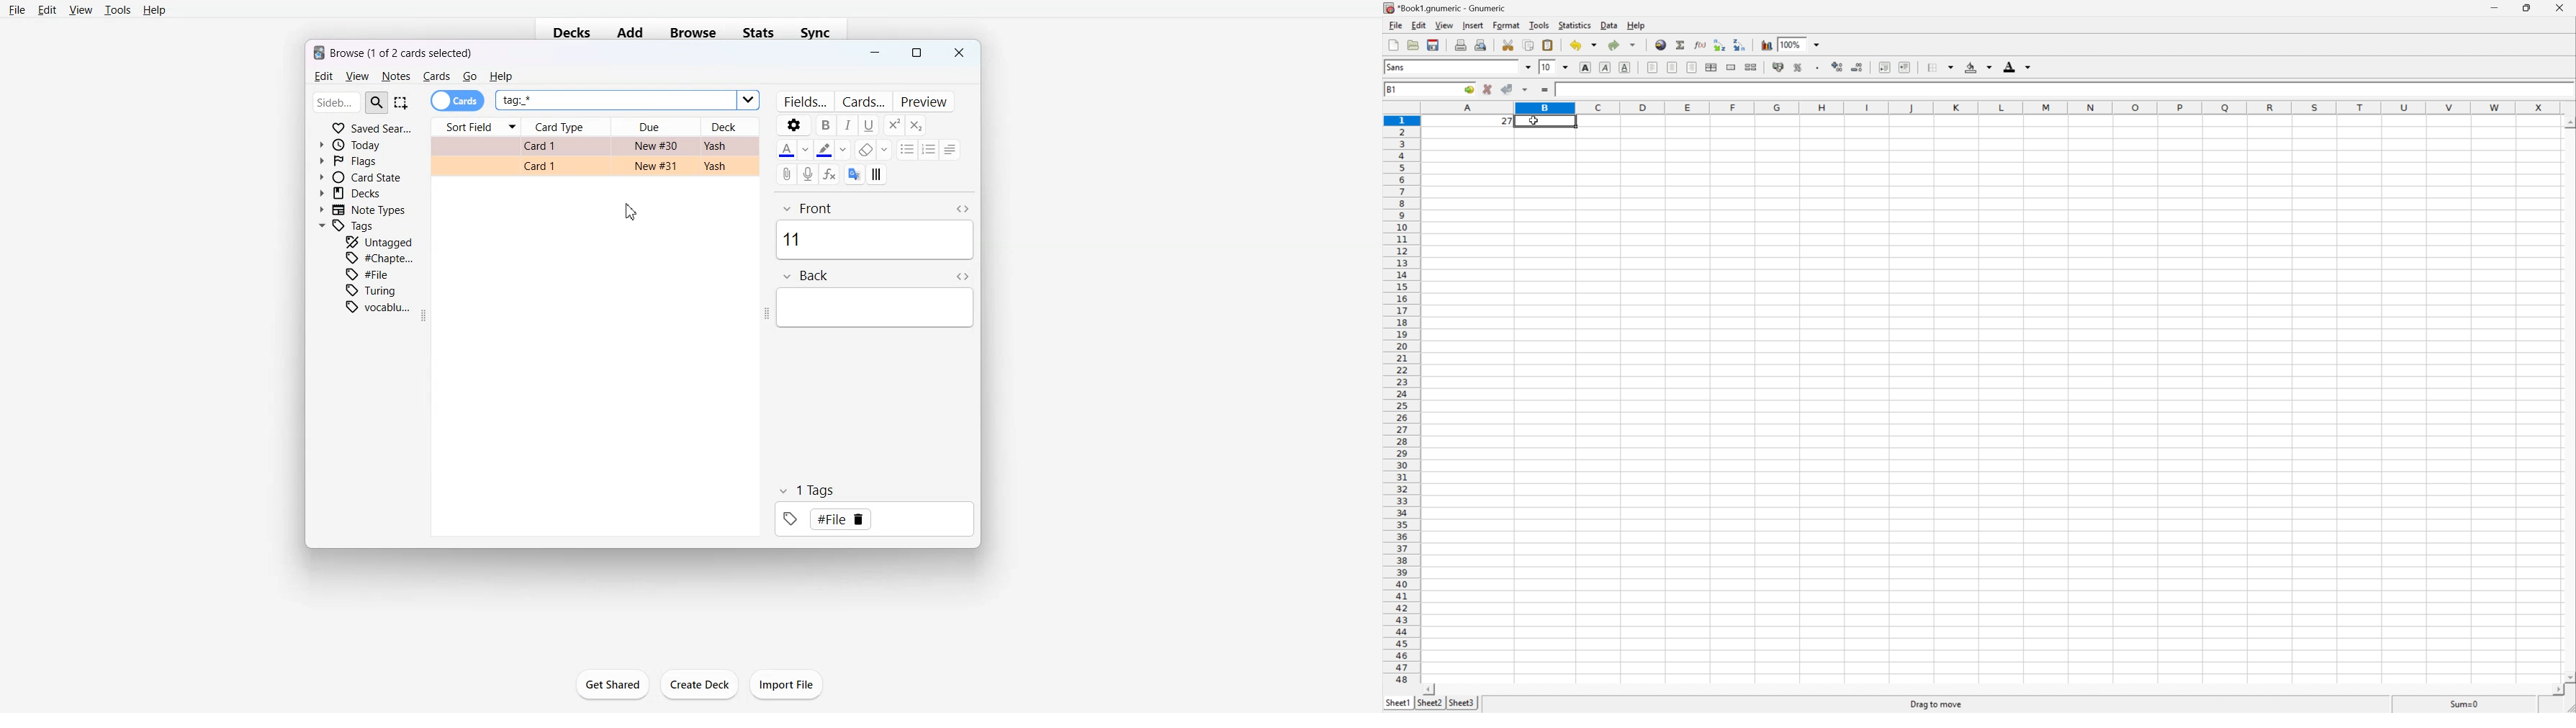  I want to click on Erase Format, so click(873, 150).